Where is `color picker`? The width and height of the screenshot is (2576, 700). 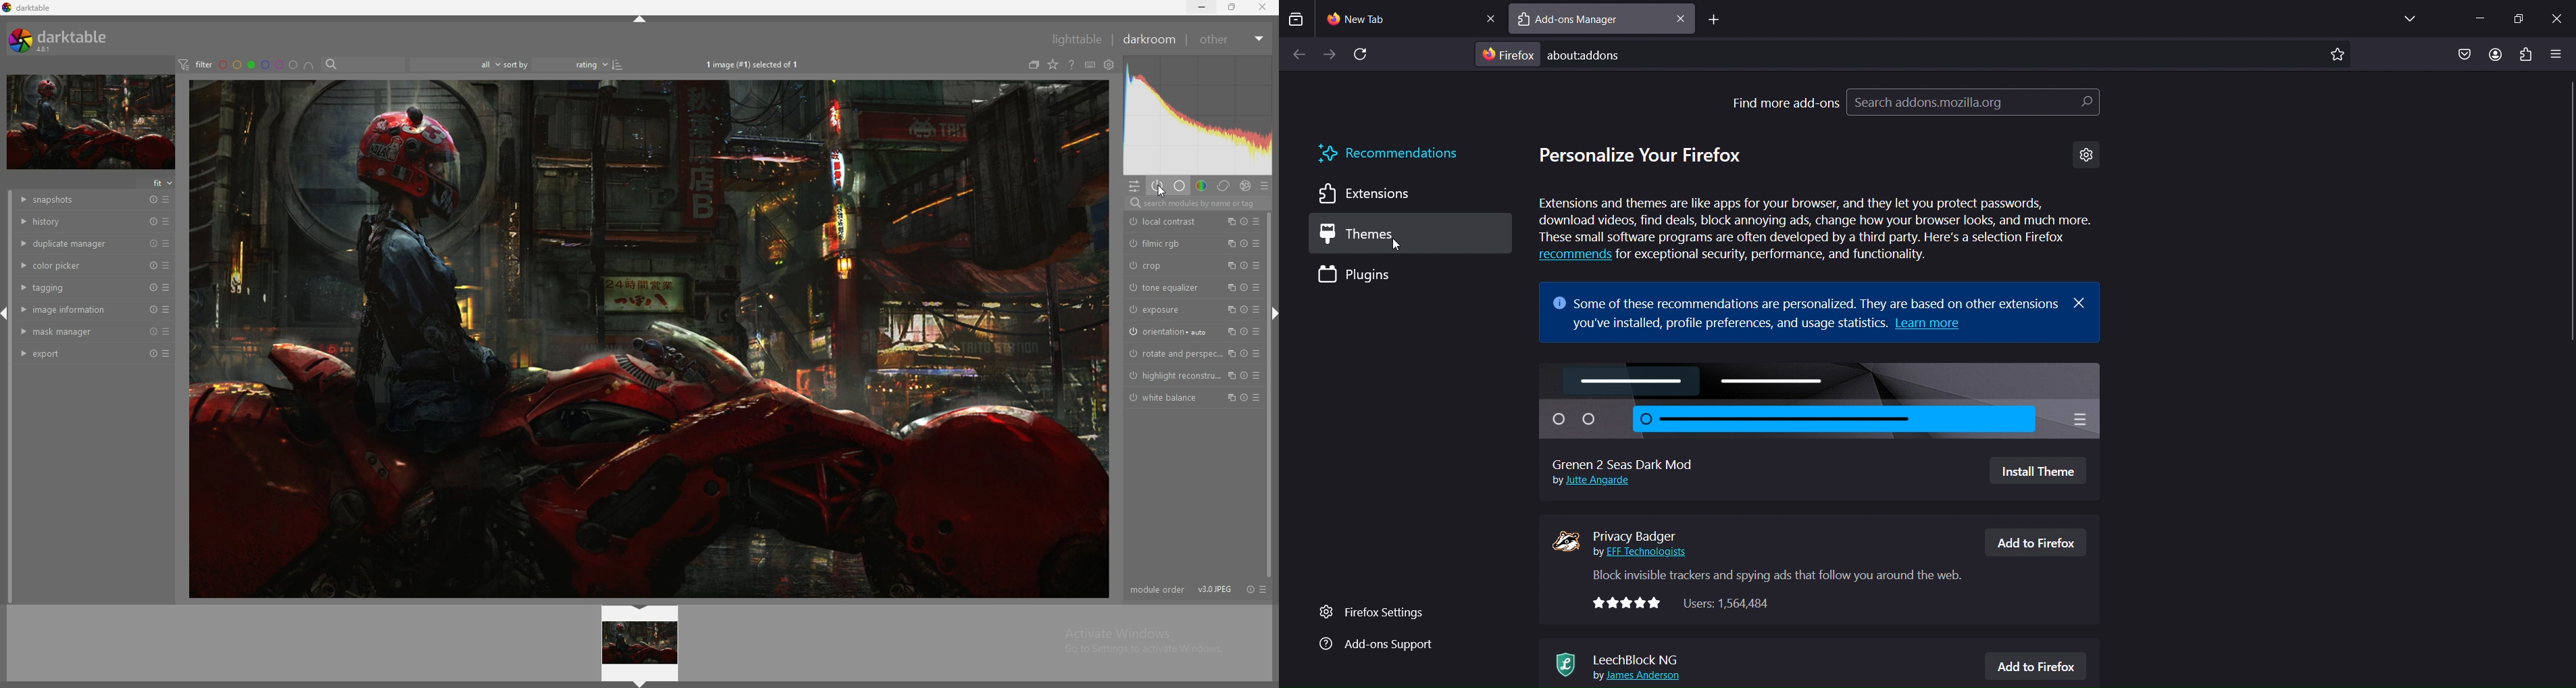
color picker is located at coordinates (79, 264).